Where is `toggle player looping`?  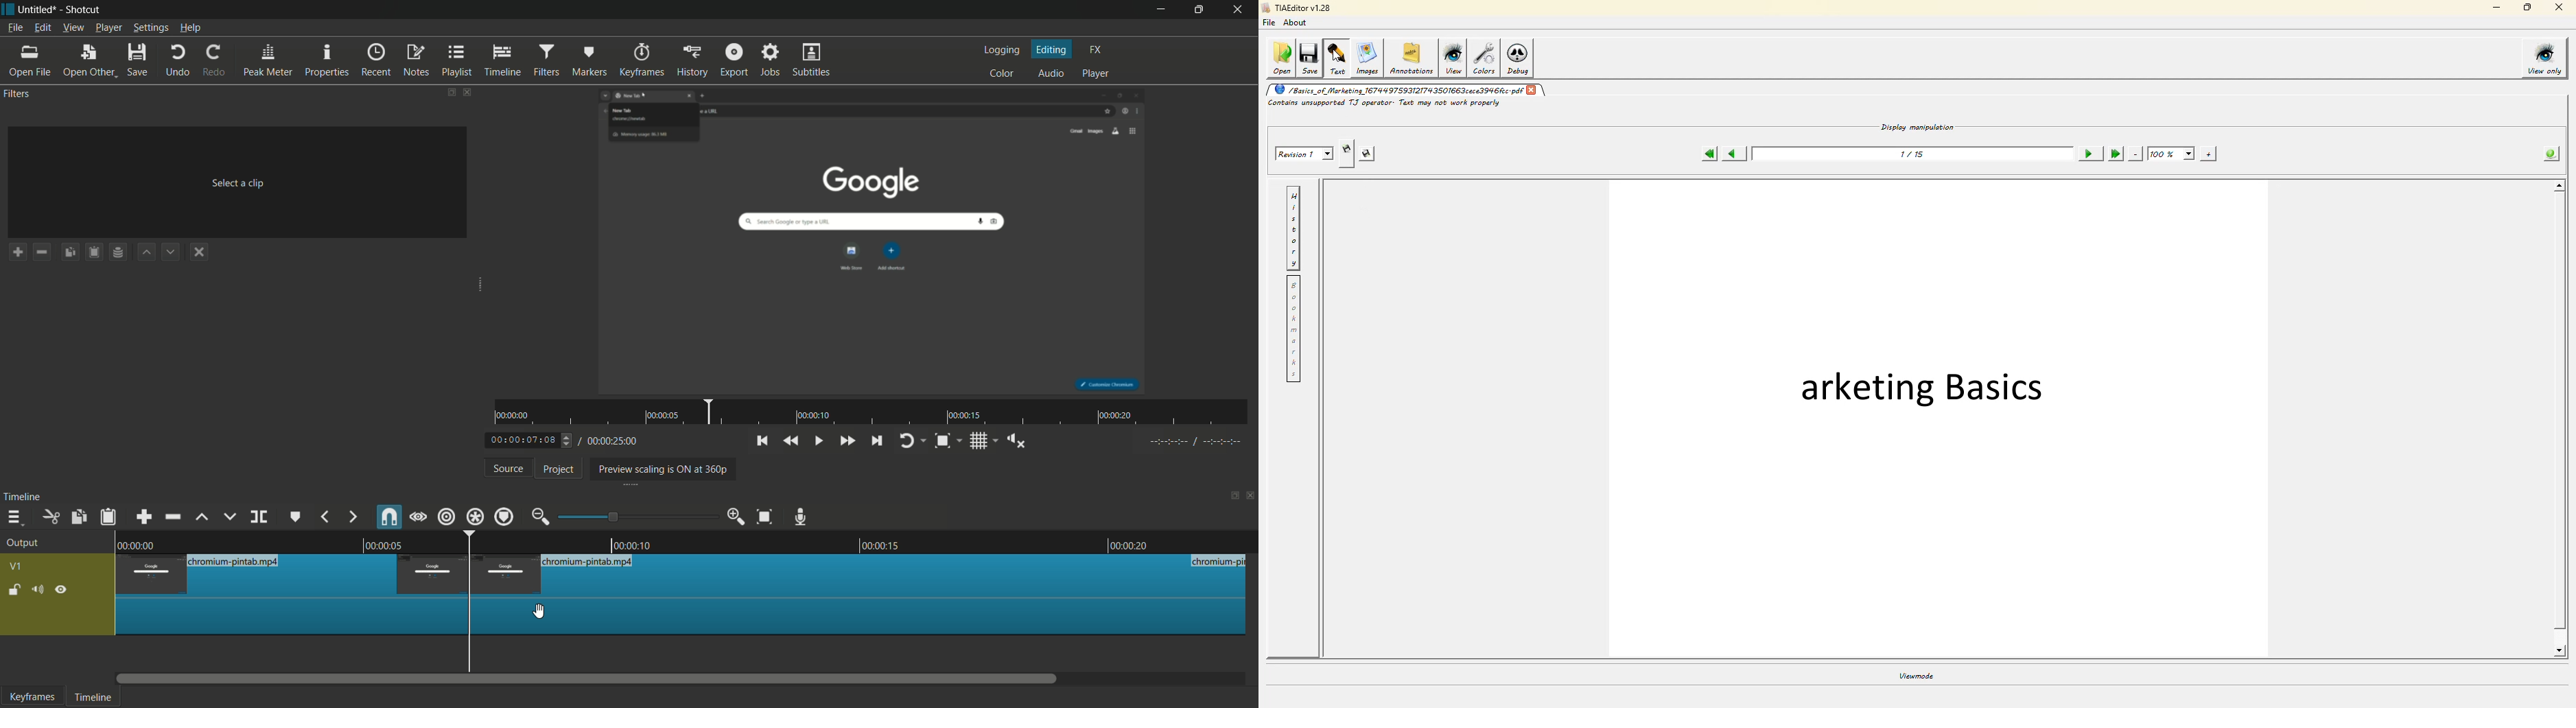 toggle player looping is located at coordinates (907, 441).